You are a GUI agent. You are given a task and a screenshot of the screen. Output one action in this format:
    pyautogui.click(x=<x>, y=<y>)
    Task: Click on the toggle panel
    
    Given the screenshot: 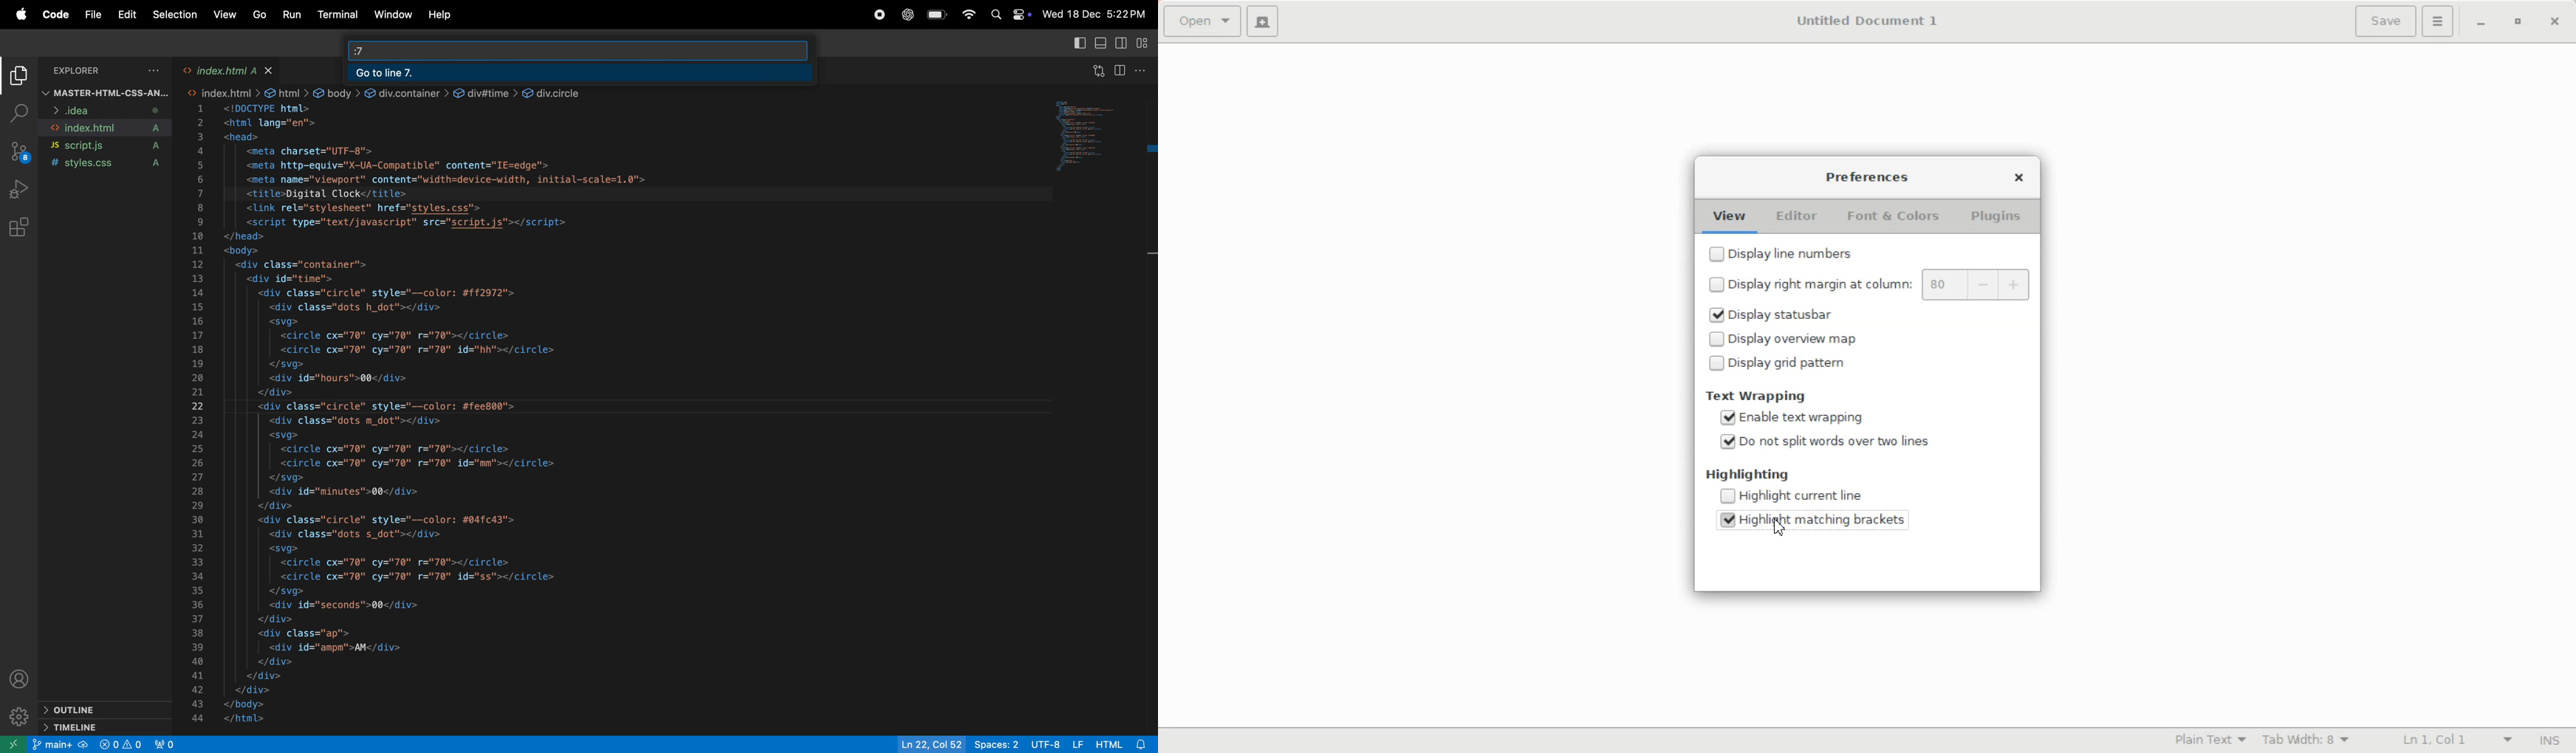 What is the action you would take?
    pyautogui.click(x=1100, y=43)
    